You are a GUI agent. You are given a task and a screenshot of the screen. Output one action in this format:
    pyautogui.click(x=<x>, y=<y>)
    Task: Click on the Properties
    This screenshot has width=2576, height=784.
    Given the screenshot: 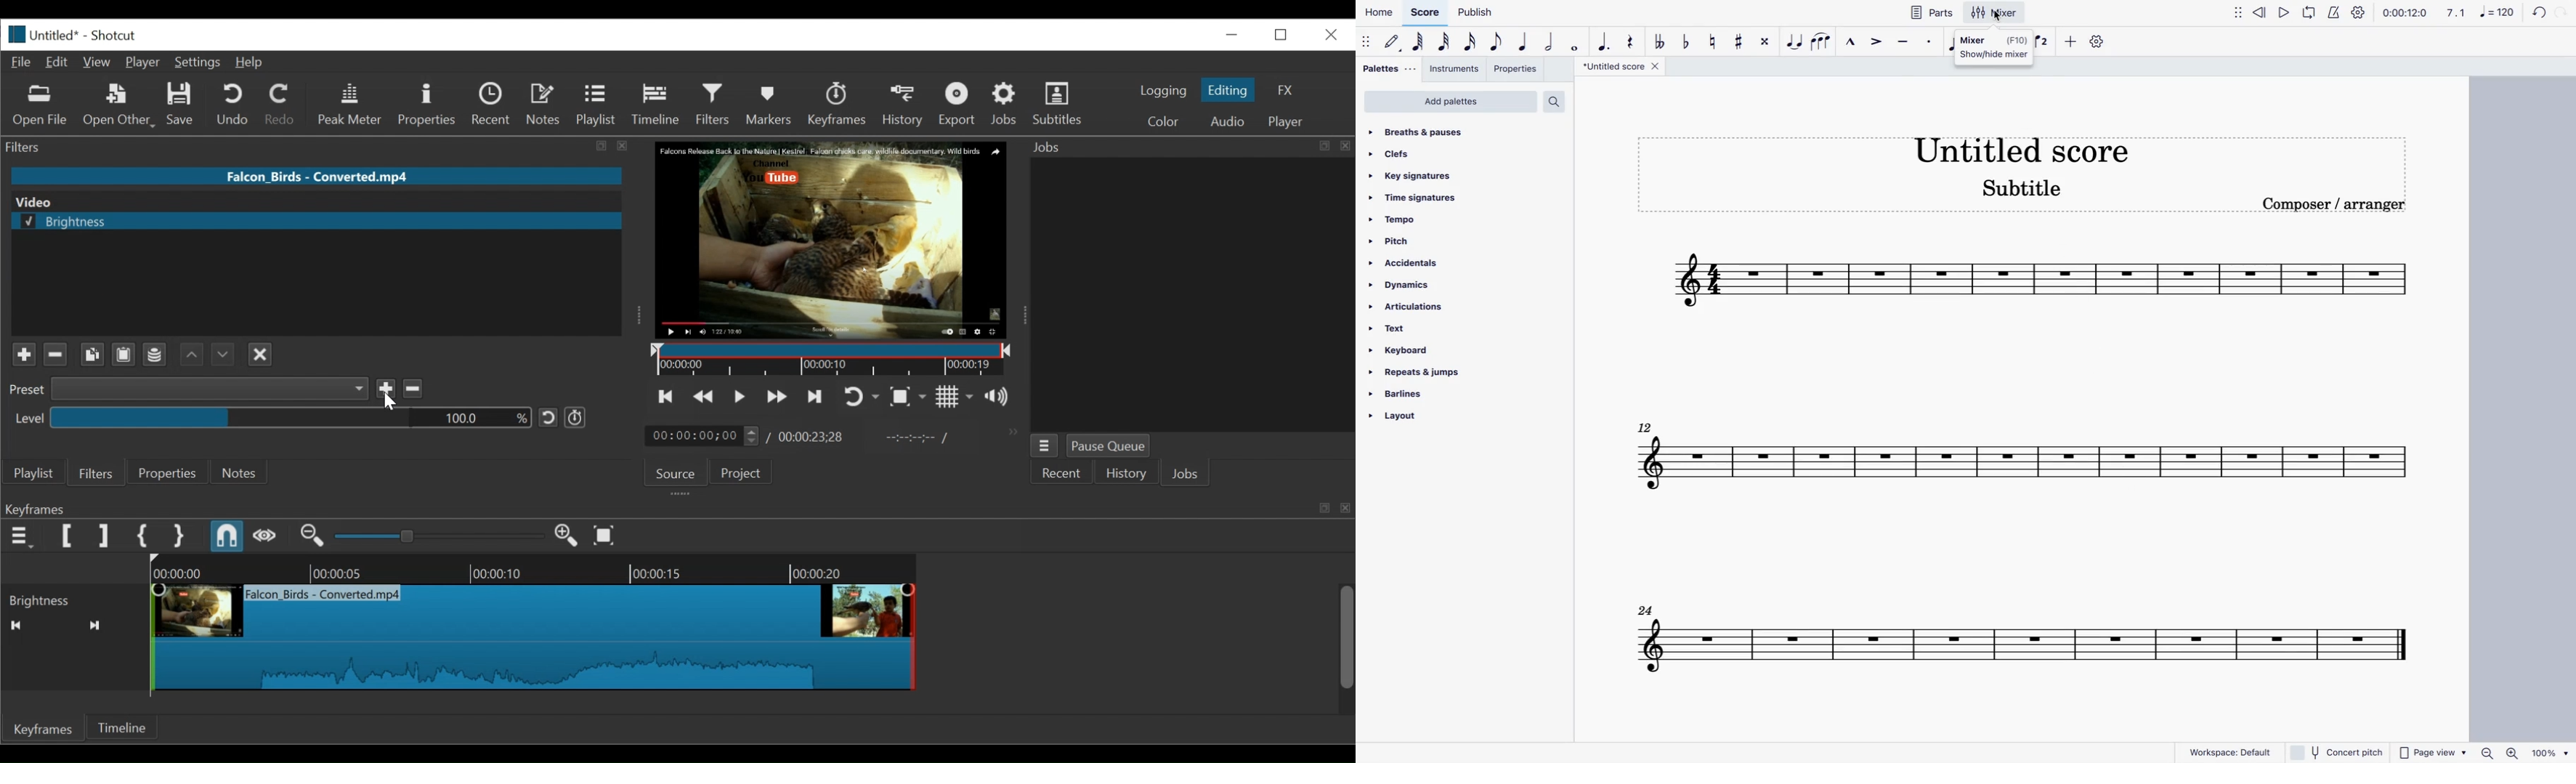 What is the action you would take?
    pyautogui.click(x=427, y=105)
    